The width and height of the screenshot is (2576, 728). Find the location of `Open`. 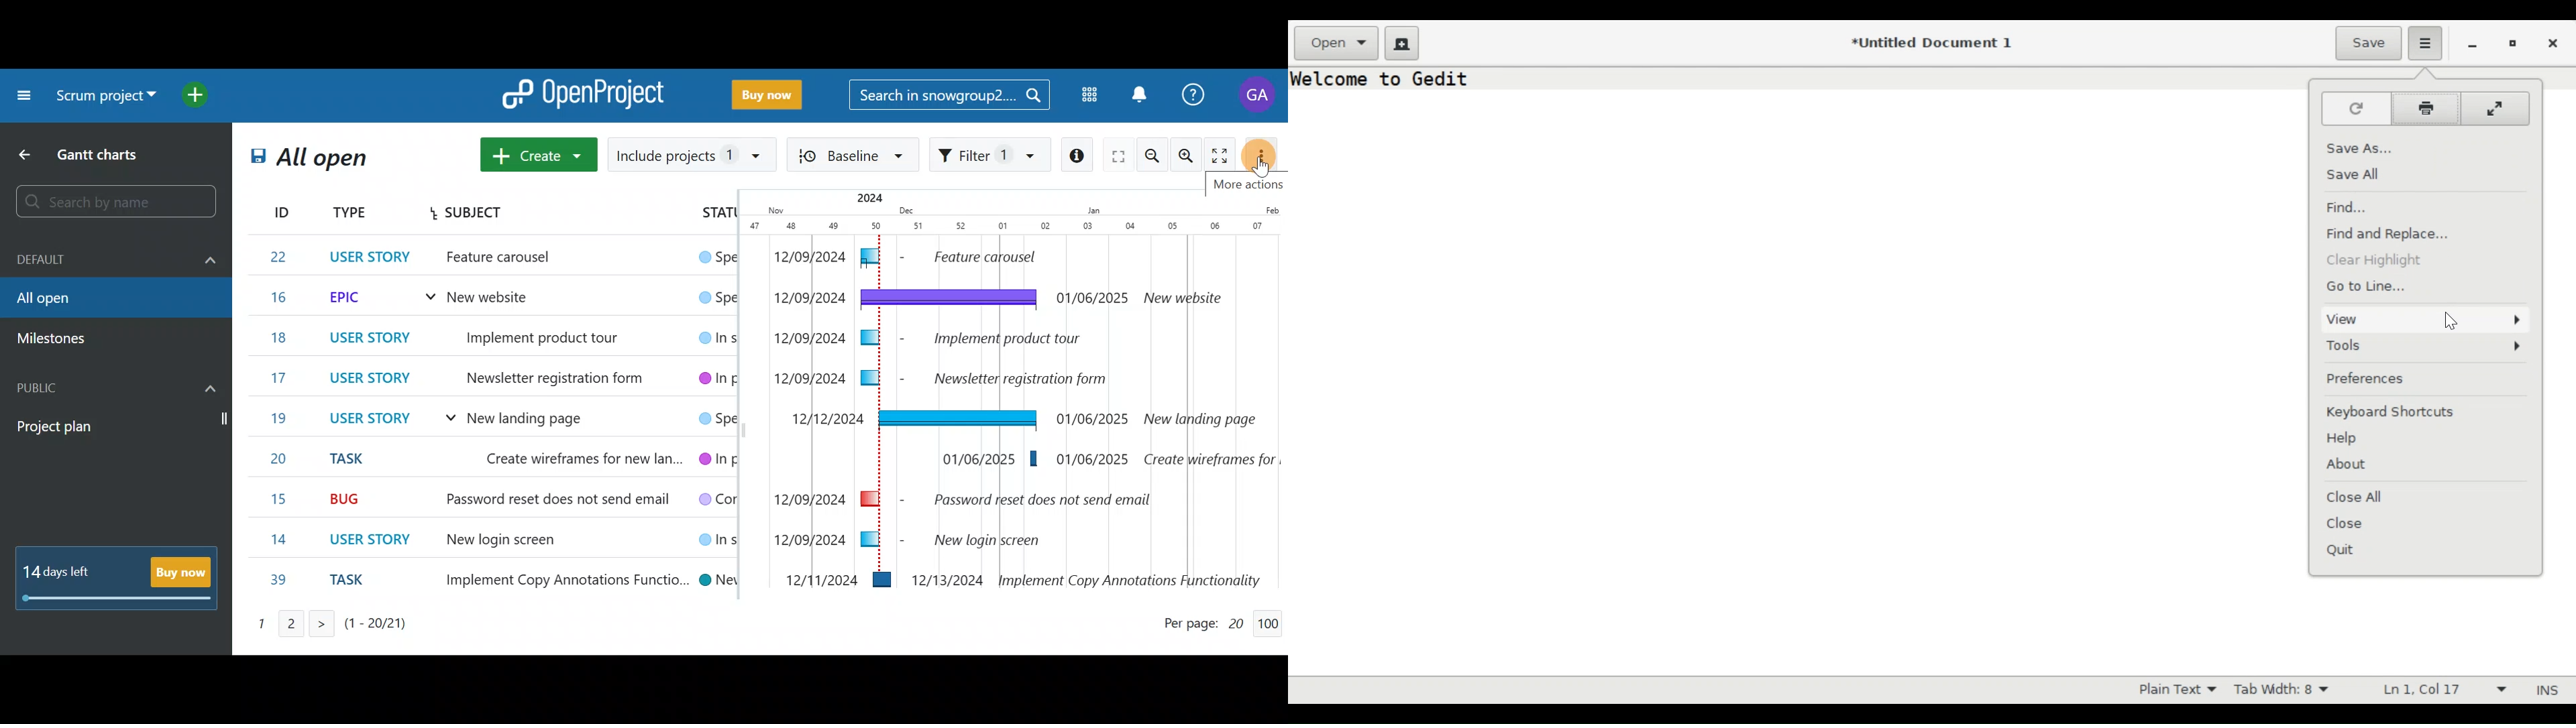

Open is located at coordinates (1338, 44).